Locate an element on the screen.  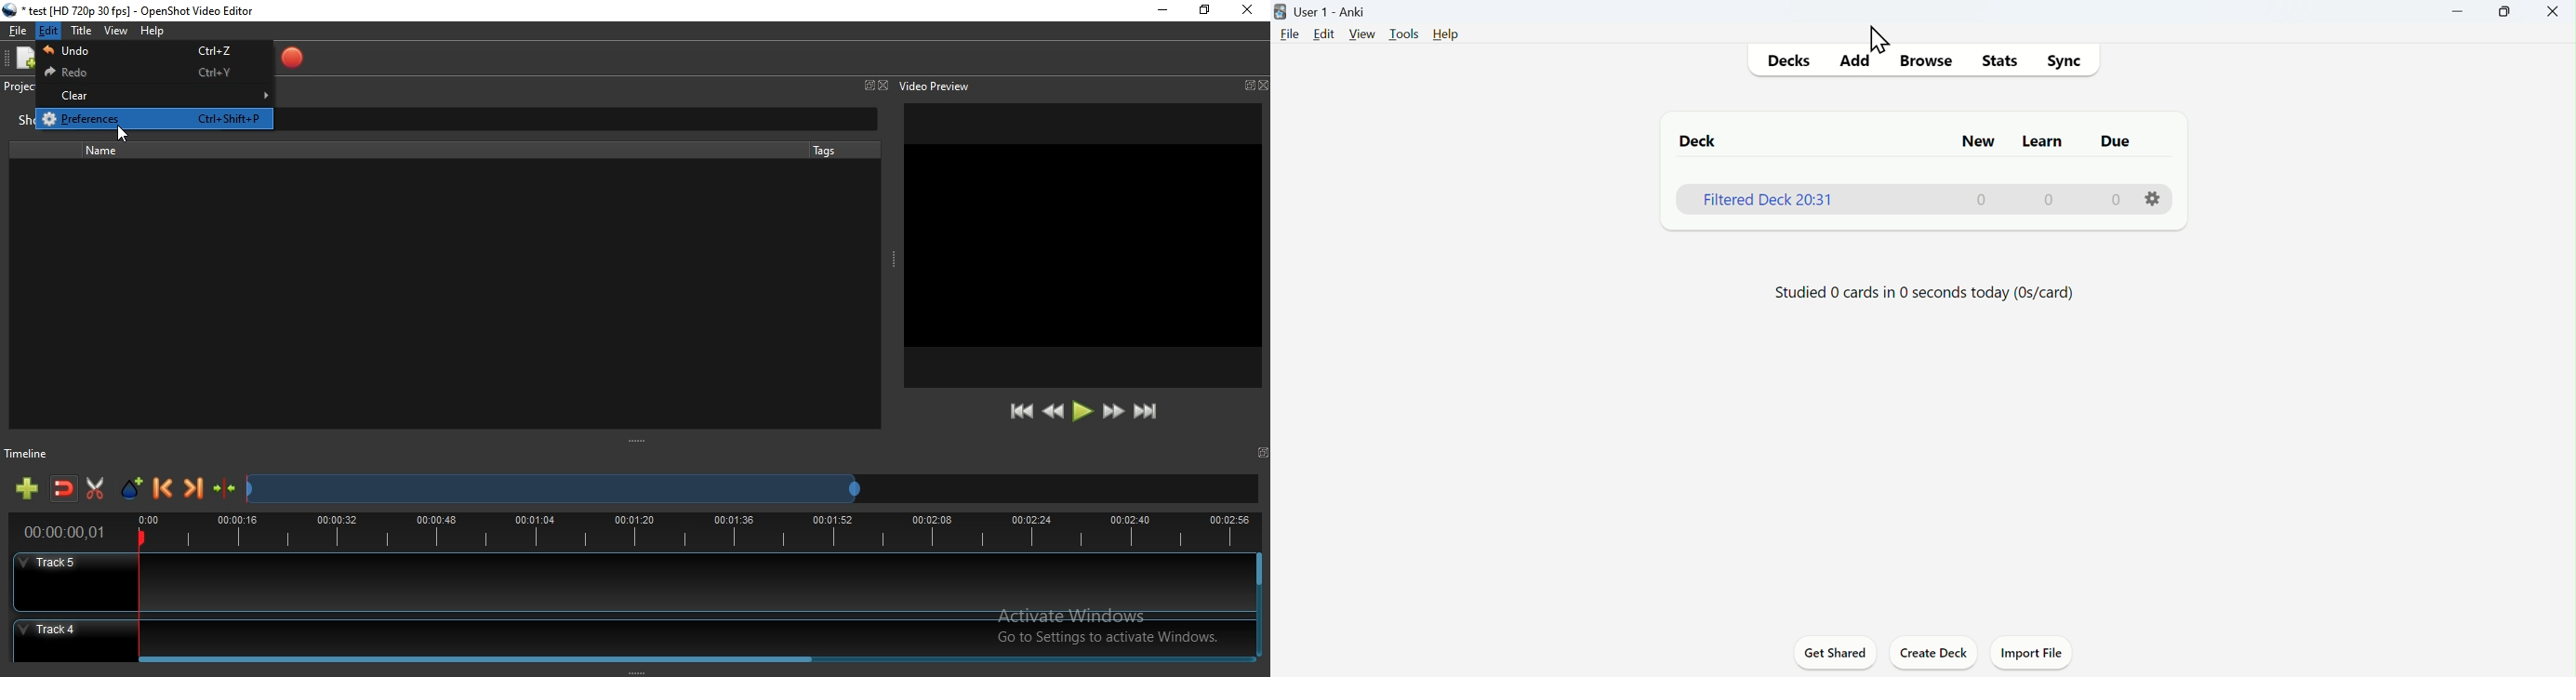
Tools is located at coordinates (1407, 33).